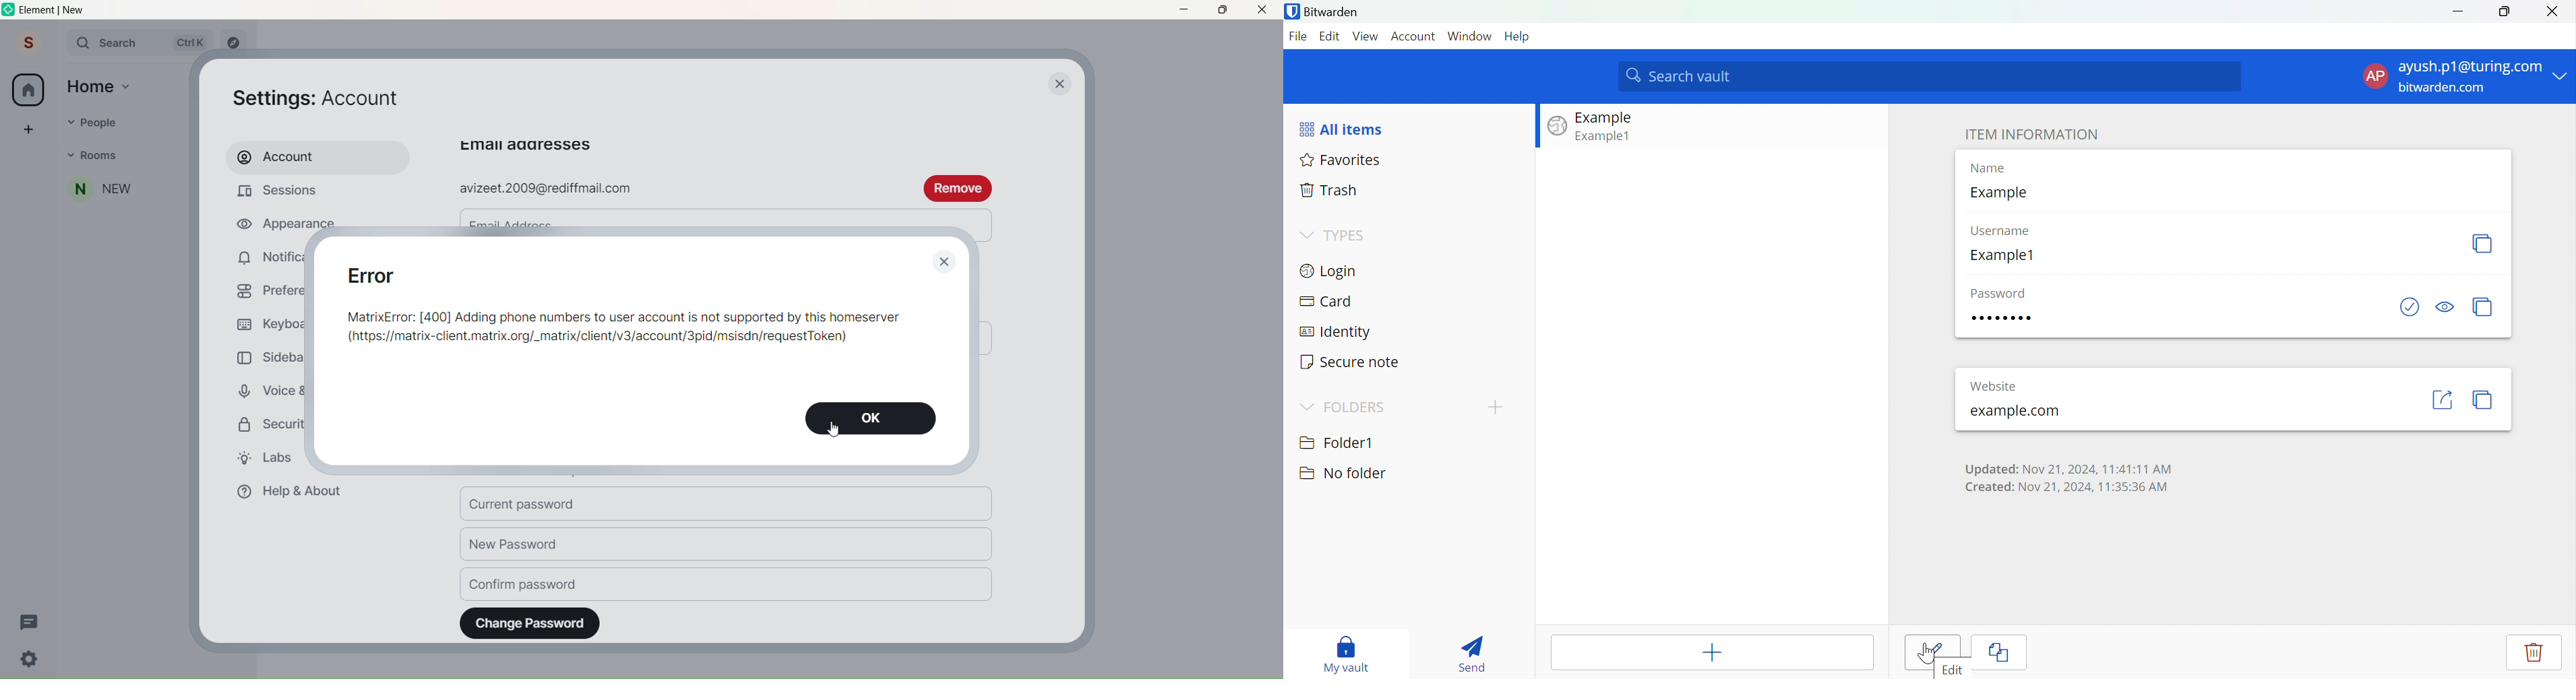 This screenshot has width=2576, height=700. Describe the element at coordinates (8, 11) in the screenshot. I see `Logo` at that location.